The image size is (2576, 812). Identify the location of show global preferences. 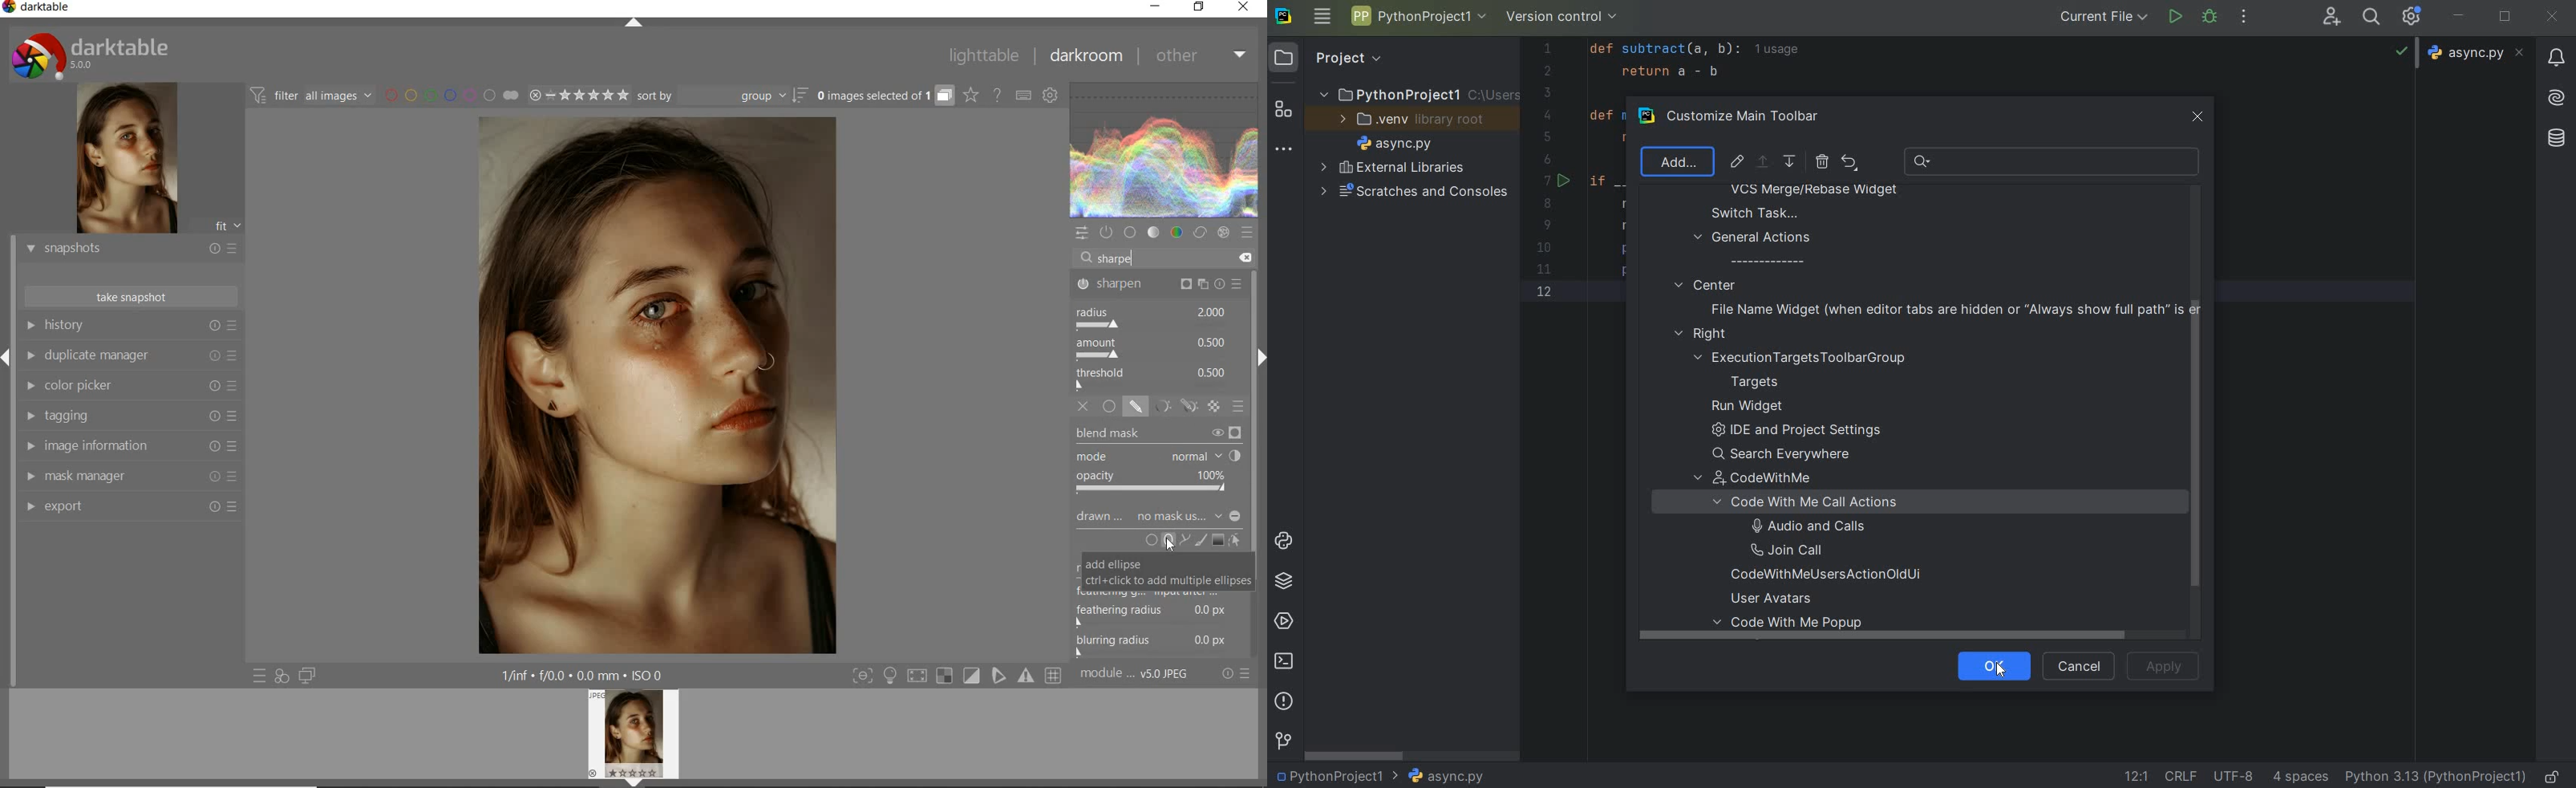
(1052, 97).